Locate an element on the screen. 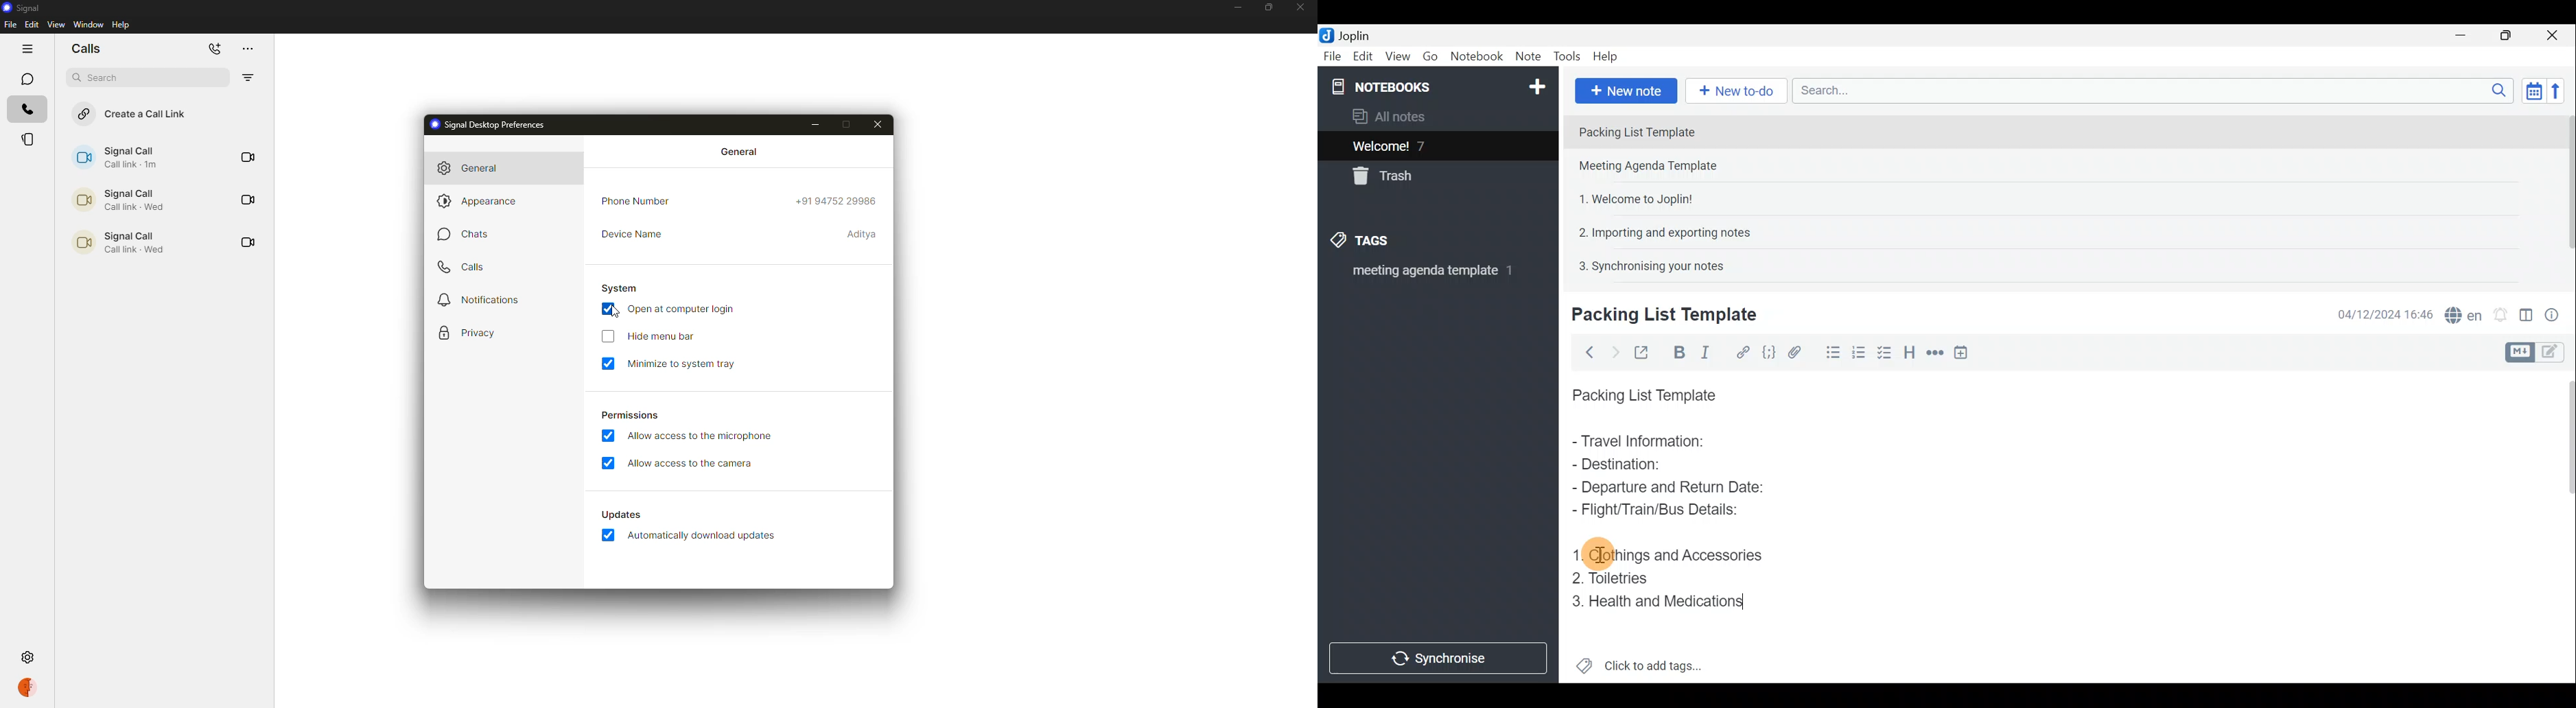 This screenshot has height=728, width=2576. Flight/Train/Bus Details: is located at coordinates (1659, 511).